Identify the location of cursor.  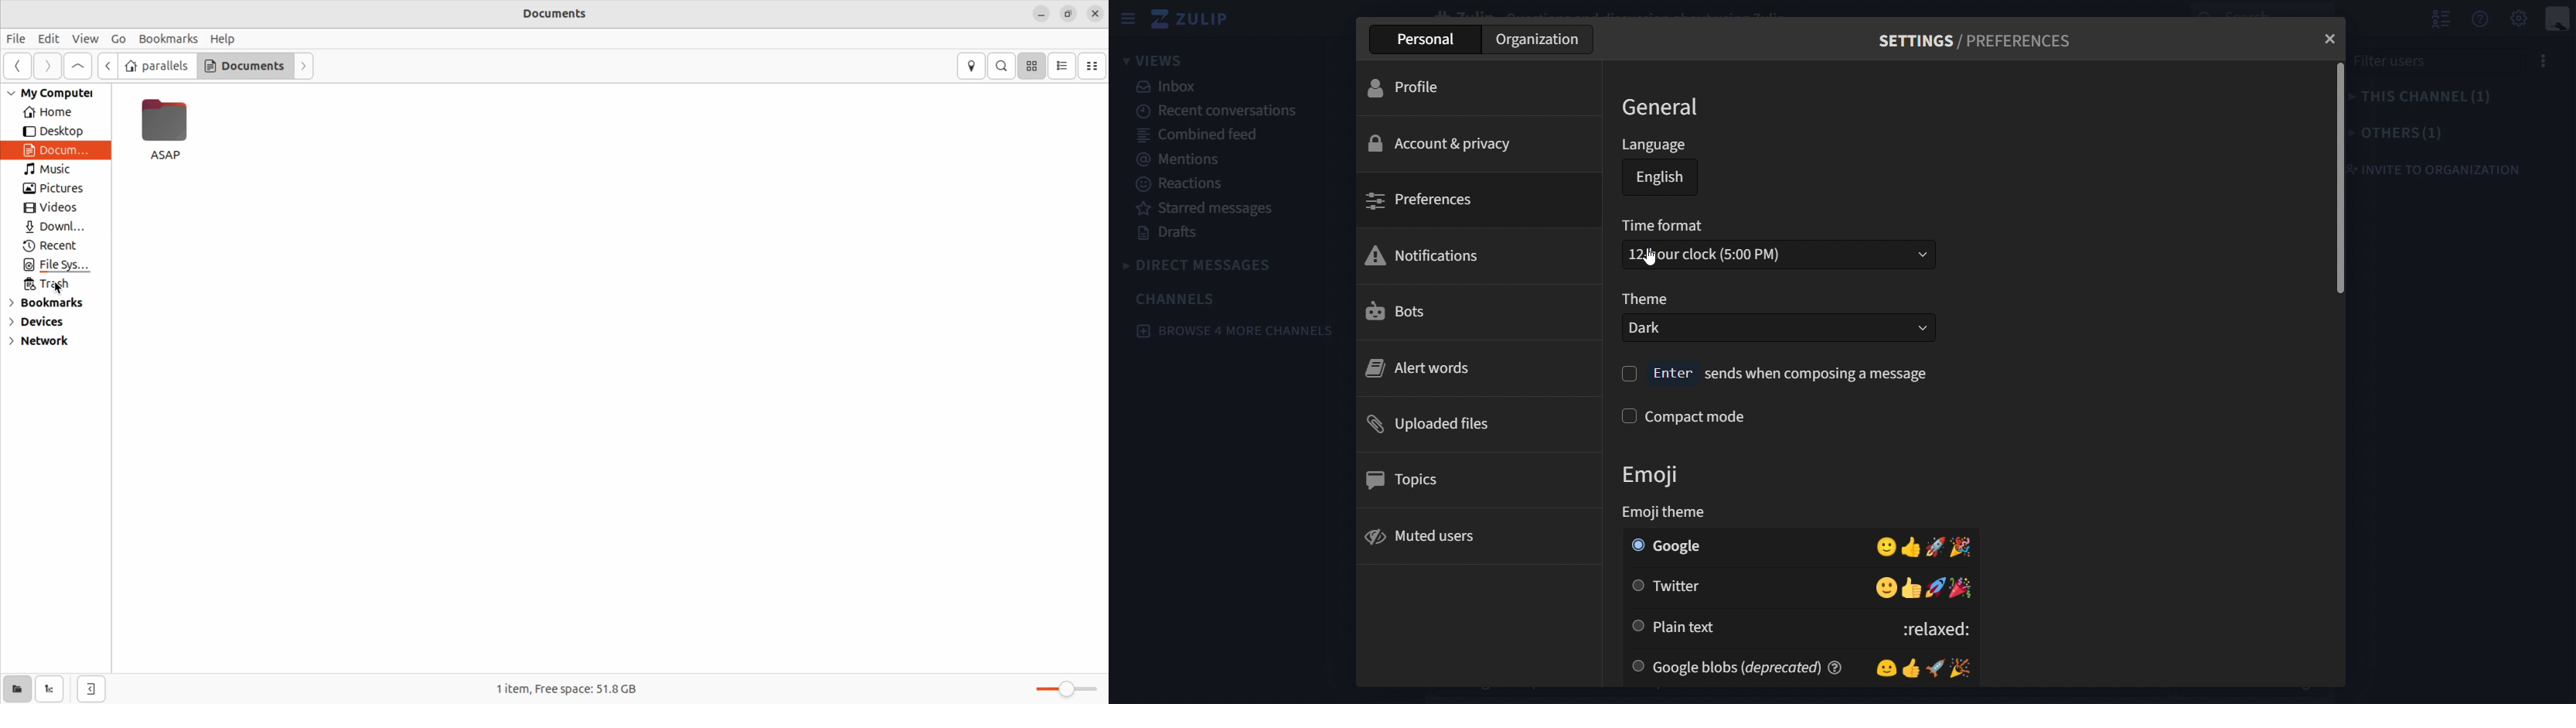
(59, 289).